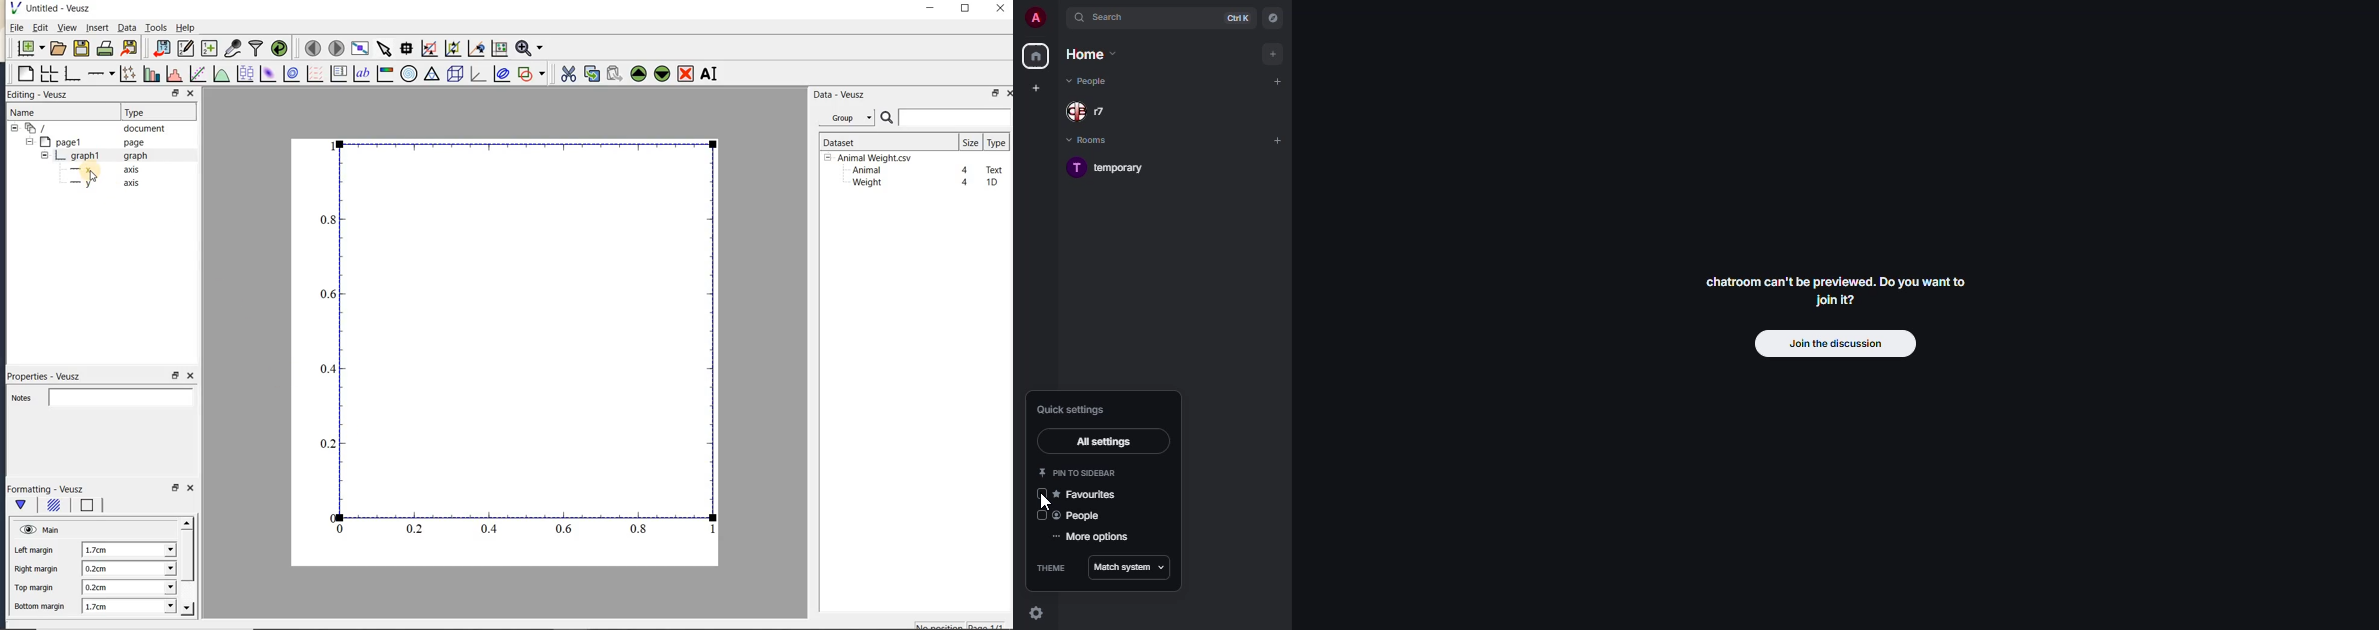  I want to click on navigator, so click(1274, 18).